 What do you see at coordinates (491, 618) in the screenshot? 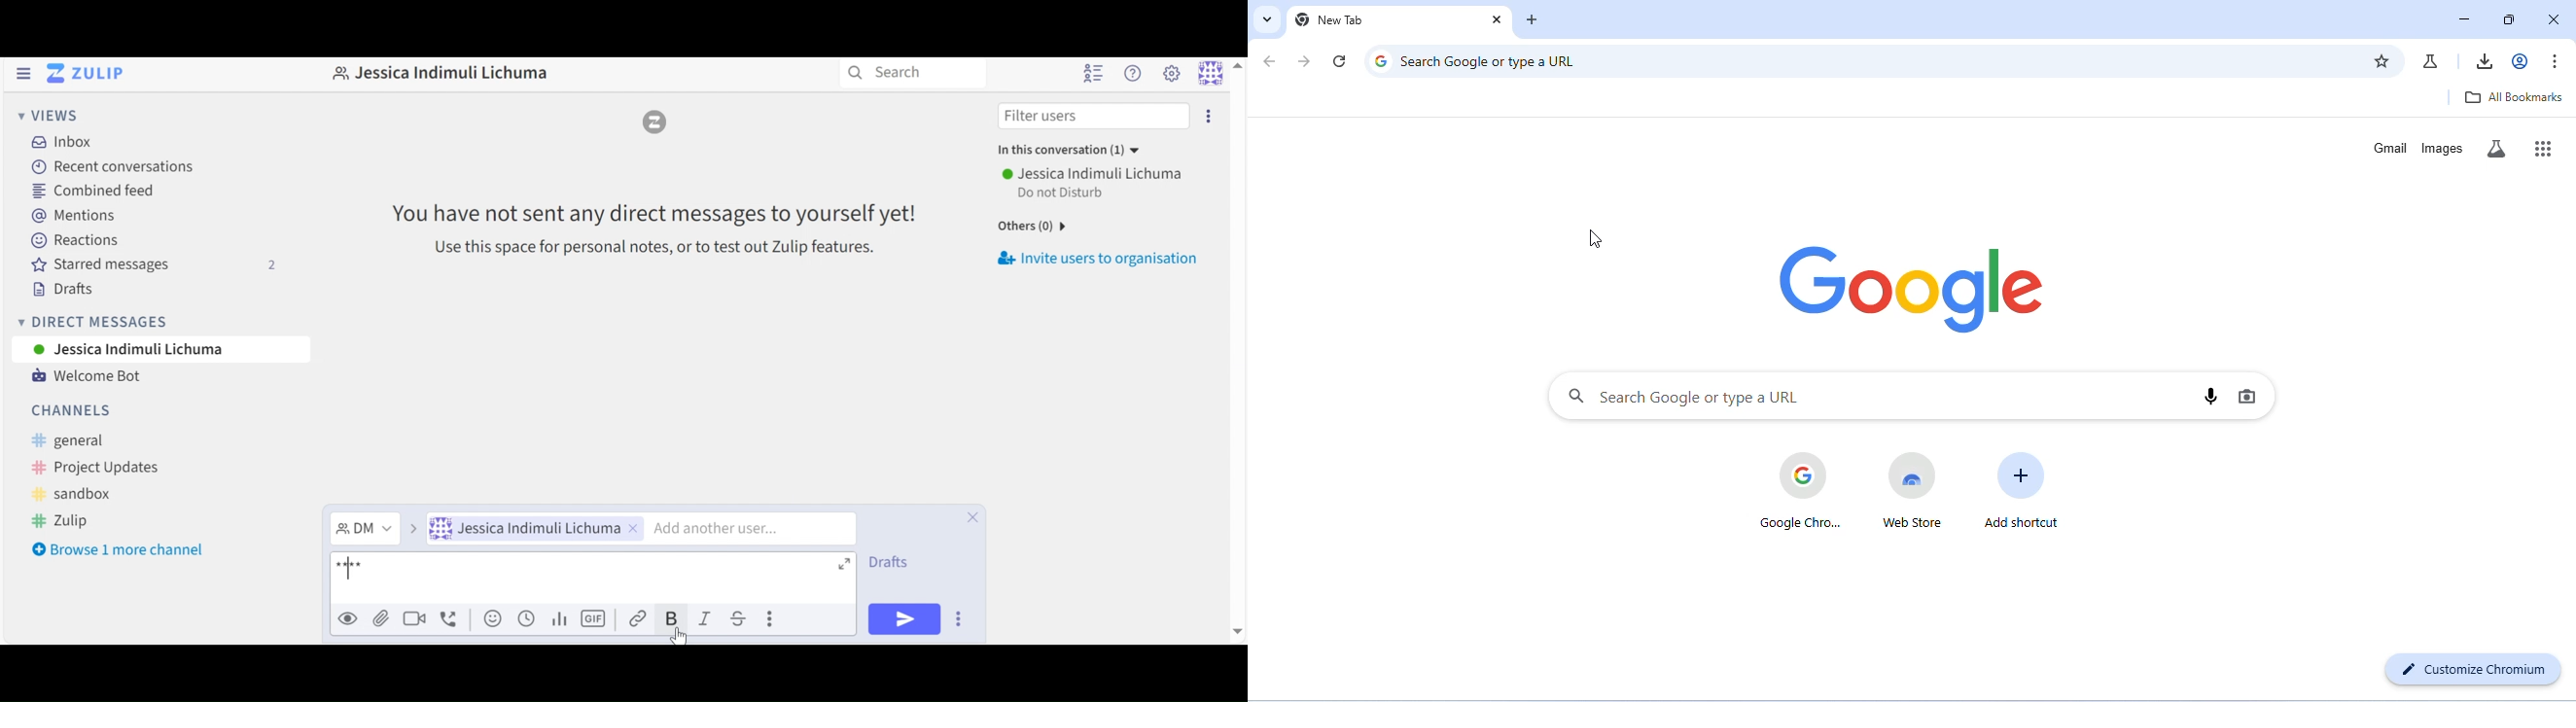
I see `Add emoji` at bounding box center [491, 618].